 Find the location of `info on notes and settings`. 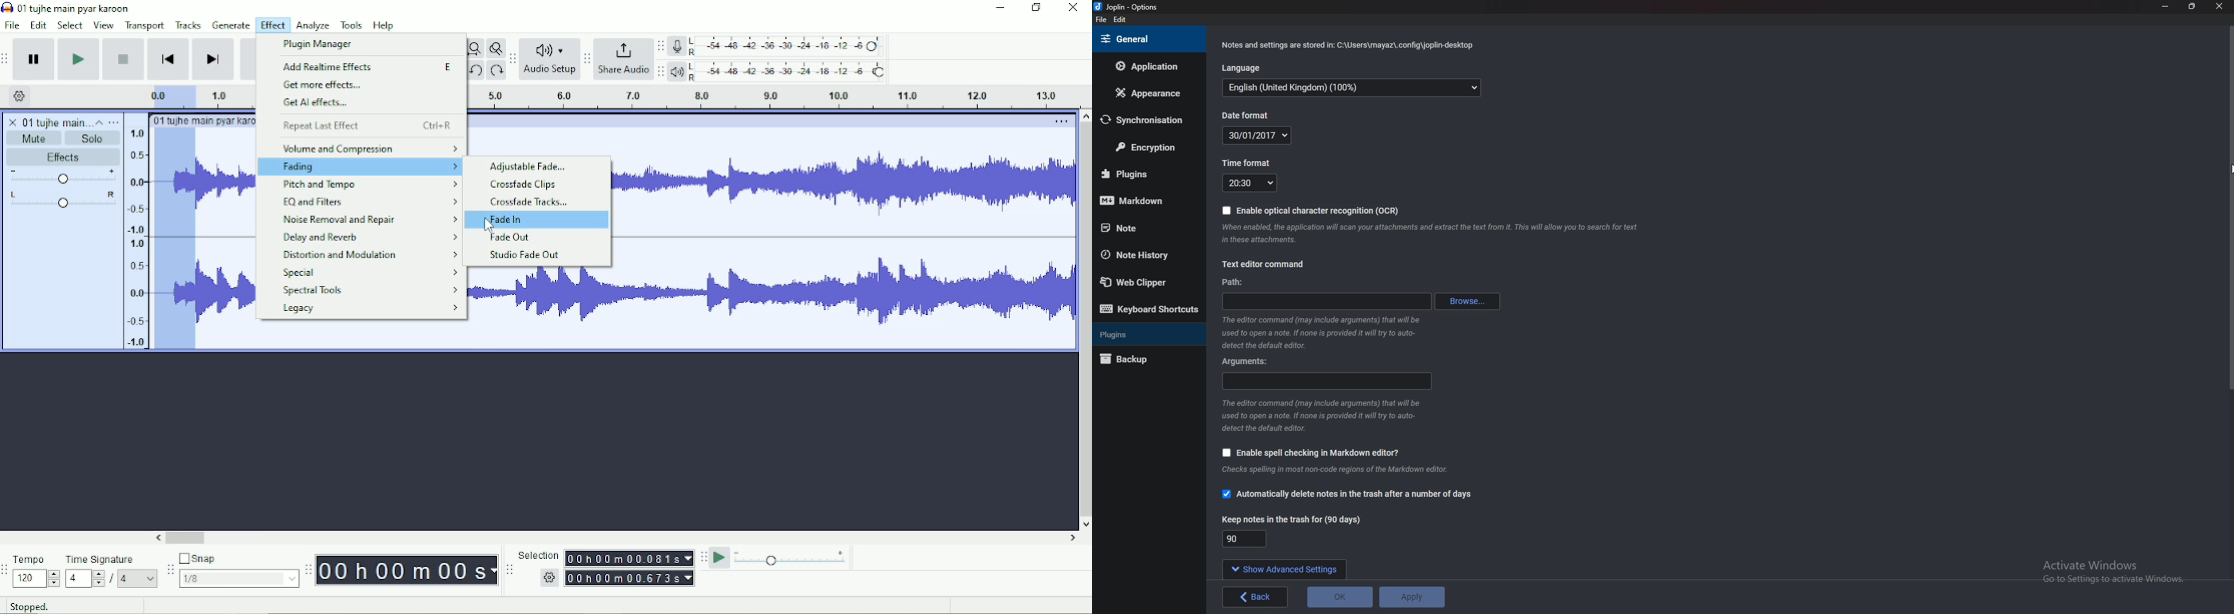

info on notes and settings is located at coordinates (1347, 46).